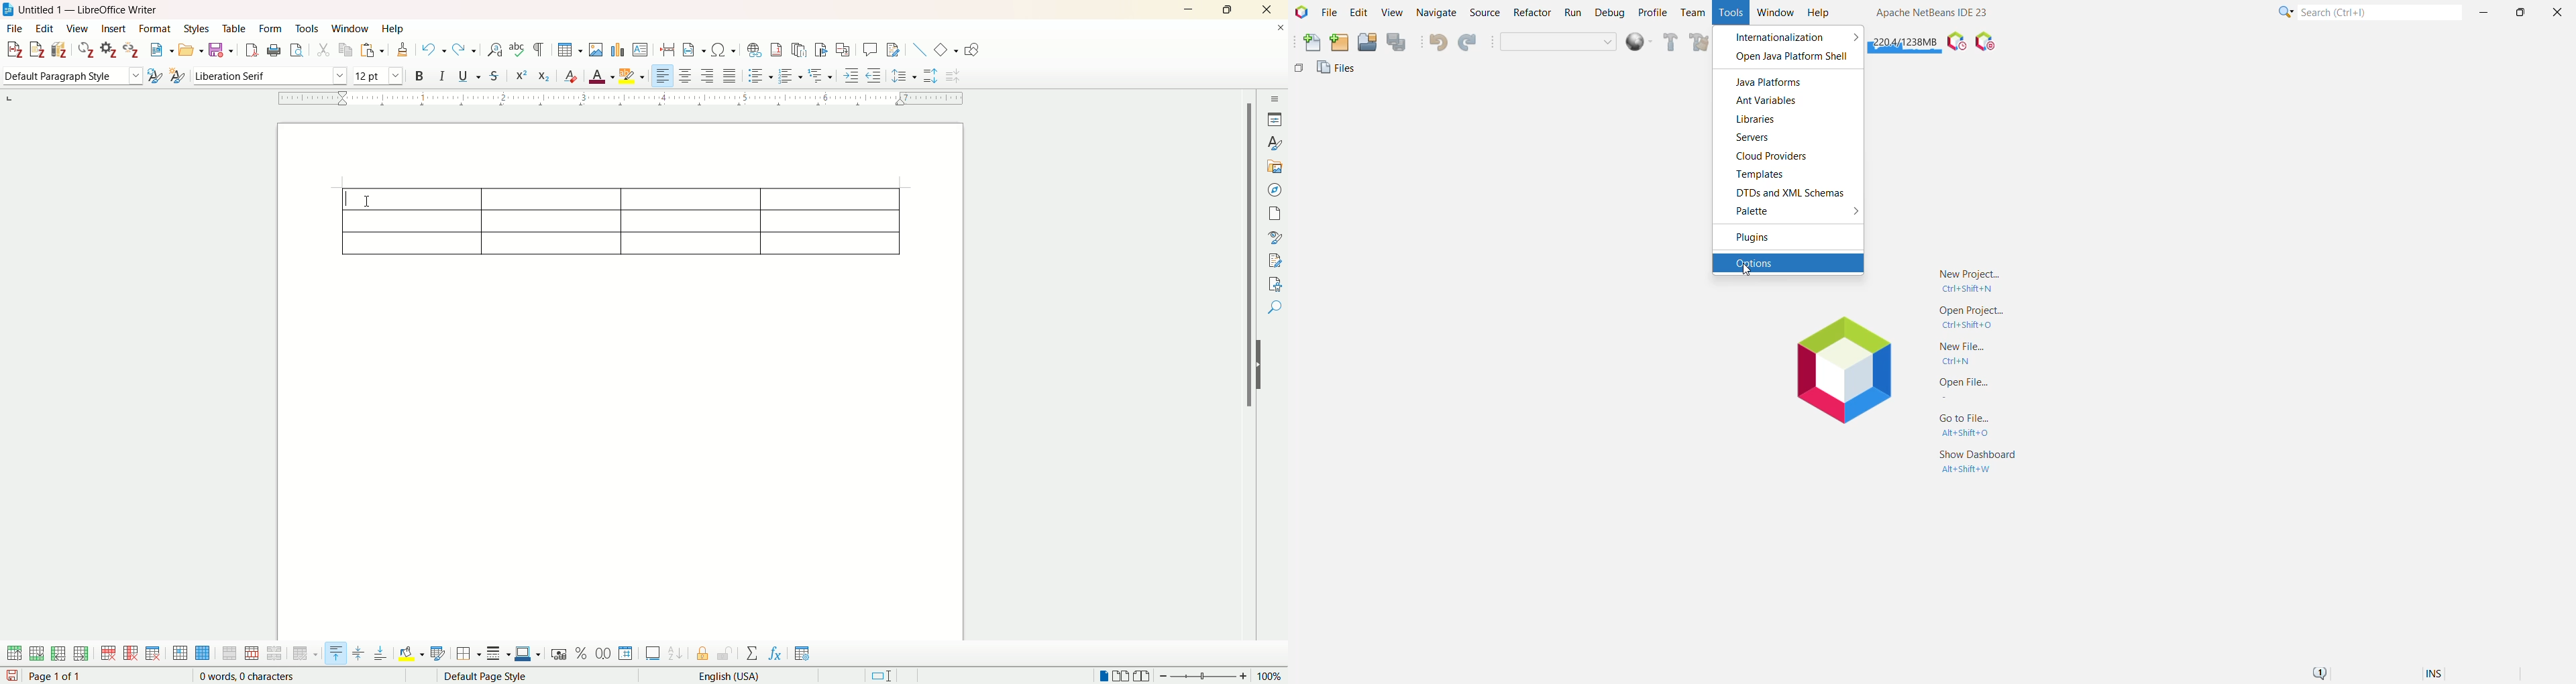 The width and height of the screenshot is (2576, 700). I want to click on Run, so click(1573, 15).